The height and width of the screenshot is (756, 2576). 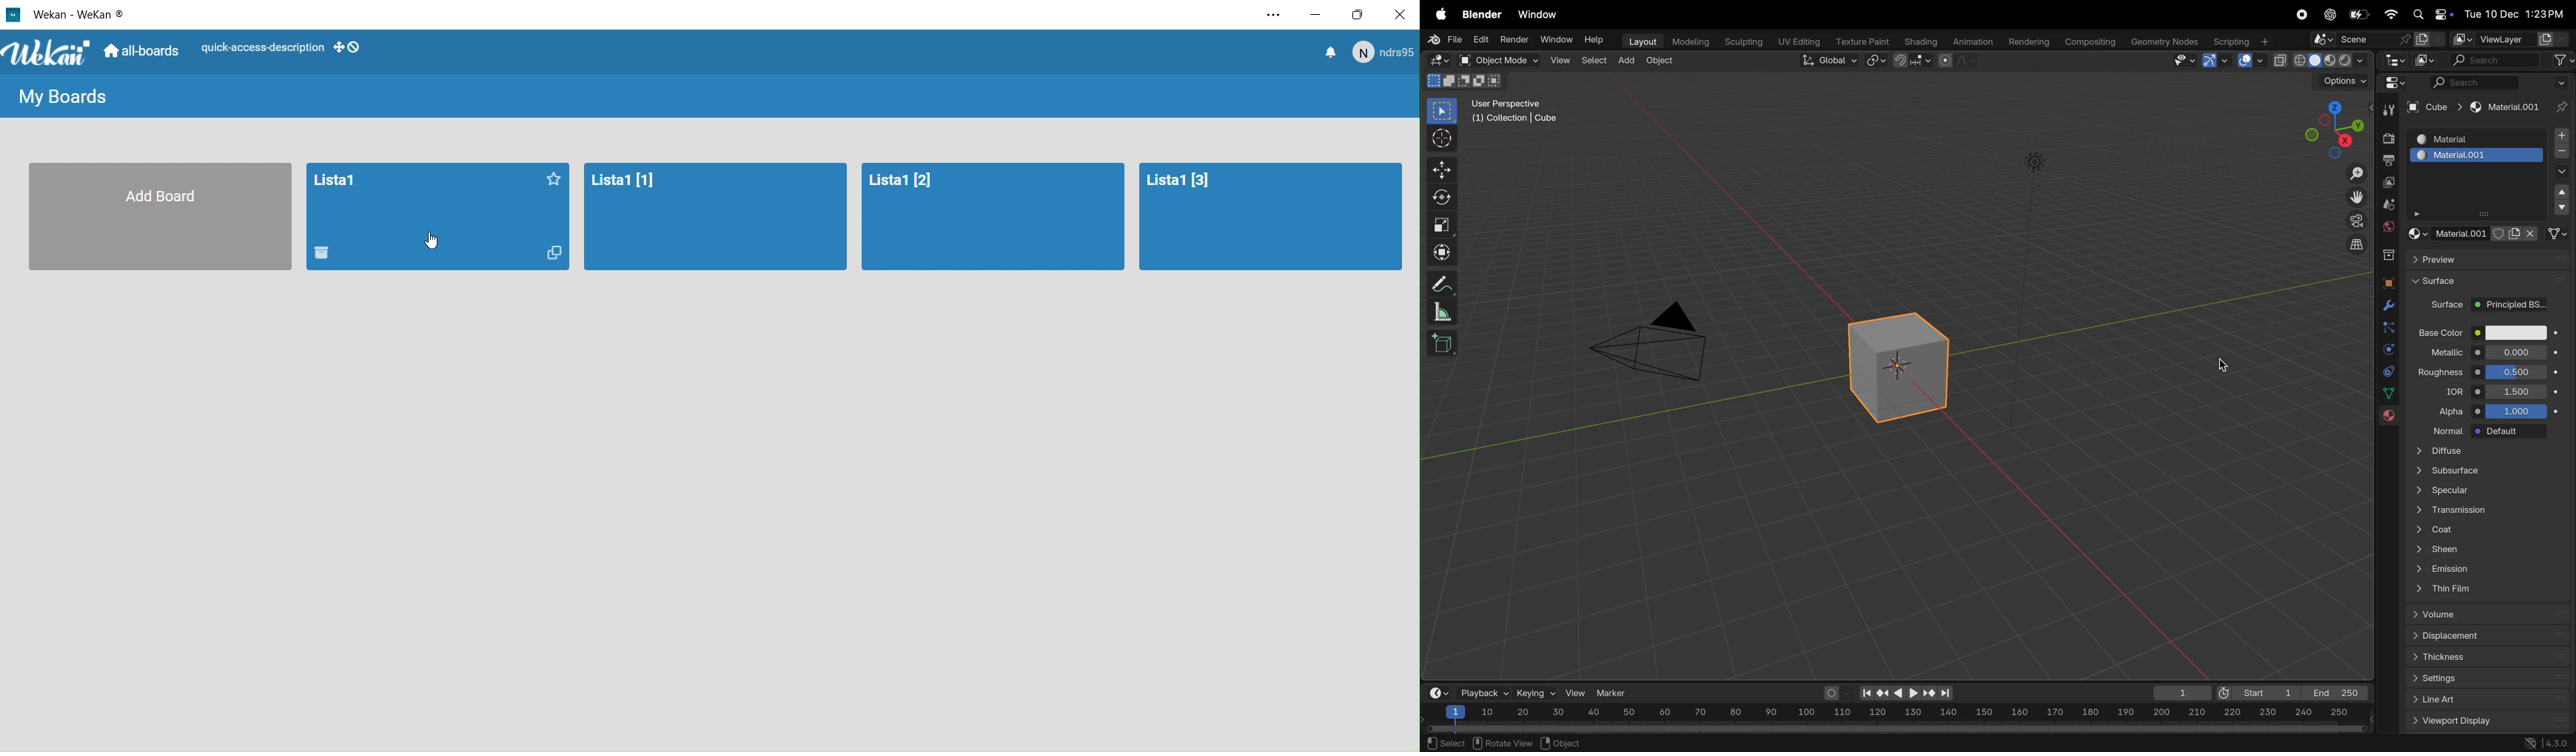 What do you see at coordinates (2396, 62) in the screenshot?
I see `editor type` at bounding box center [2396, 62].